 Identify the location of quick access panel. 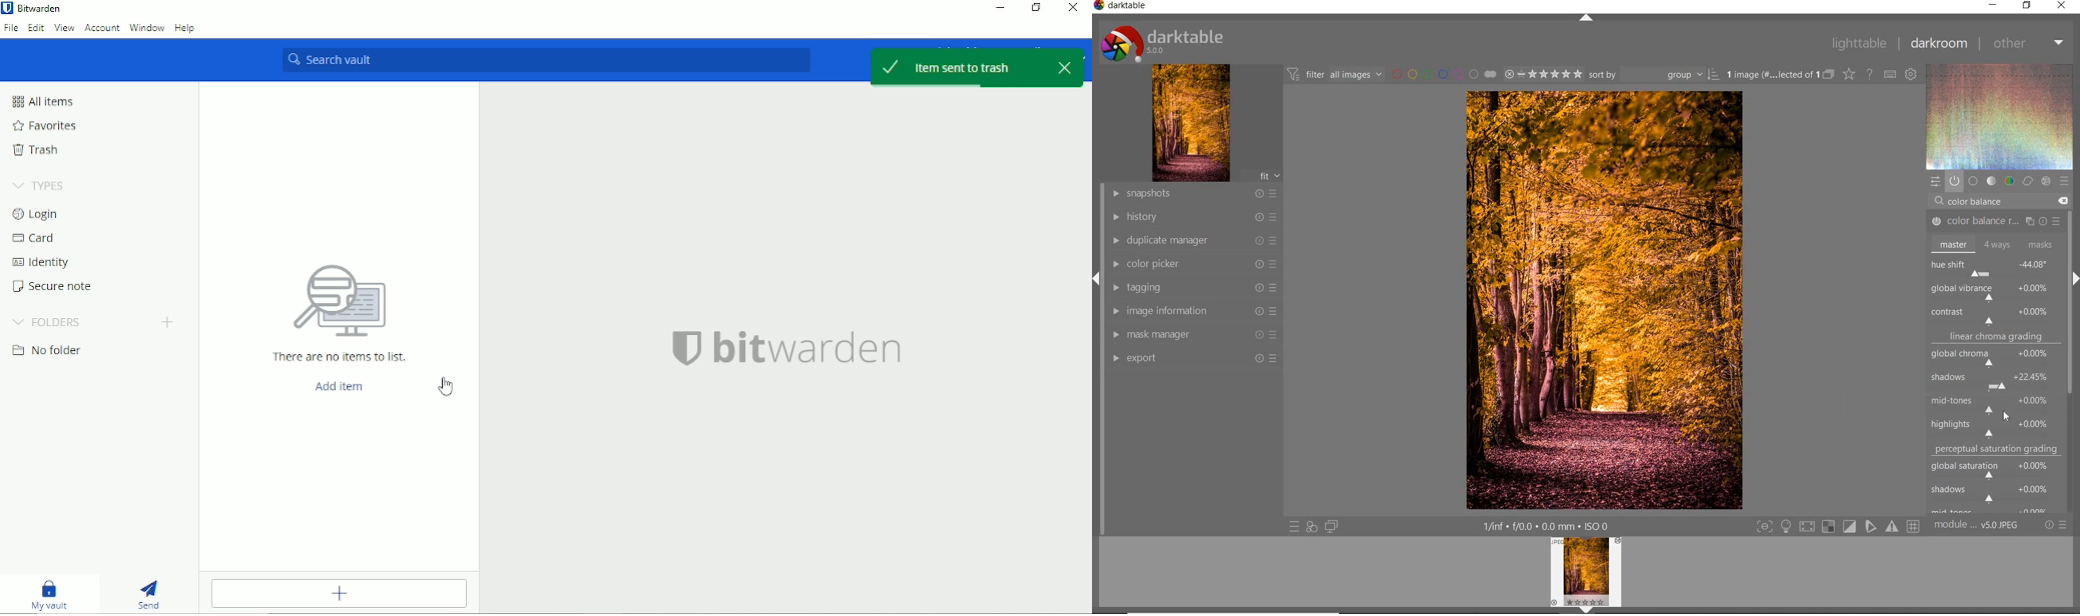
(1934, 181).